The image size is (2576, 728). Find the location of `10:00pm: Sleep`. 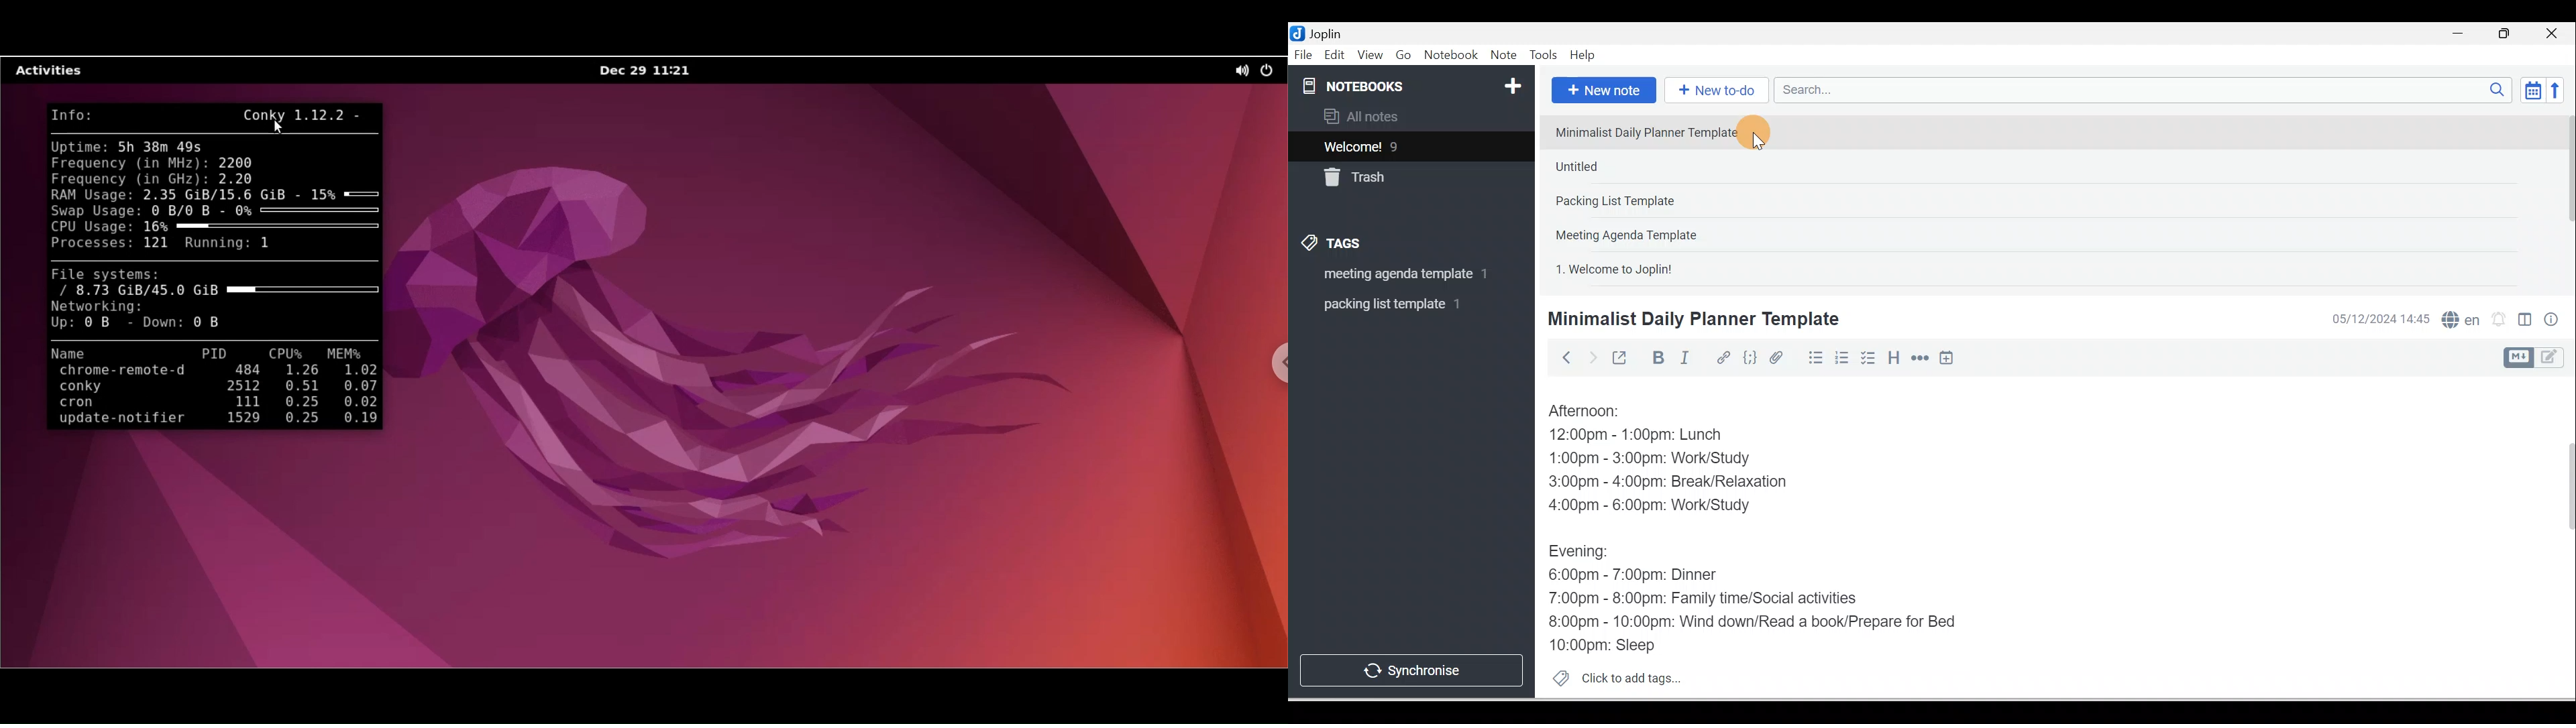

10:00pm: Sleep is located at coordinates (1609, 644).